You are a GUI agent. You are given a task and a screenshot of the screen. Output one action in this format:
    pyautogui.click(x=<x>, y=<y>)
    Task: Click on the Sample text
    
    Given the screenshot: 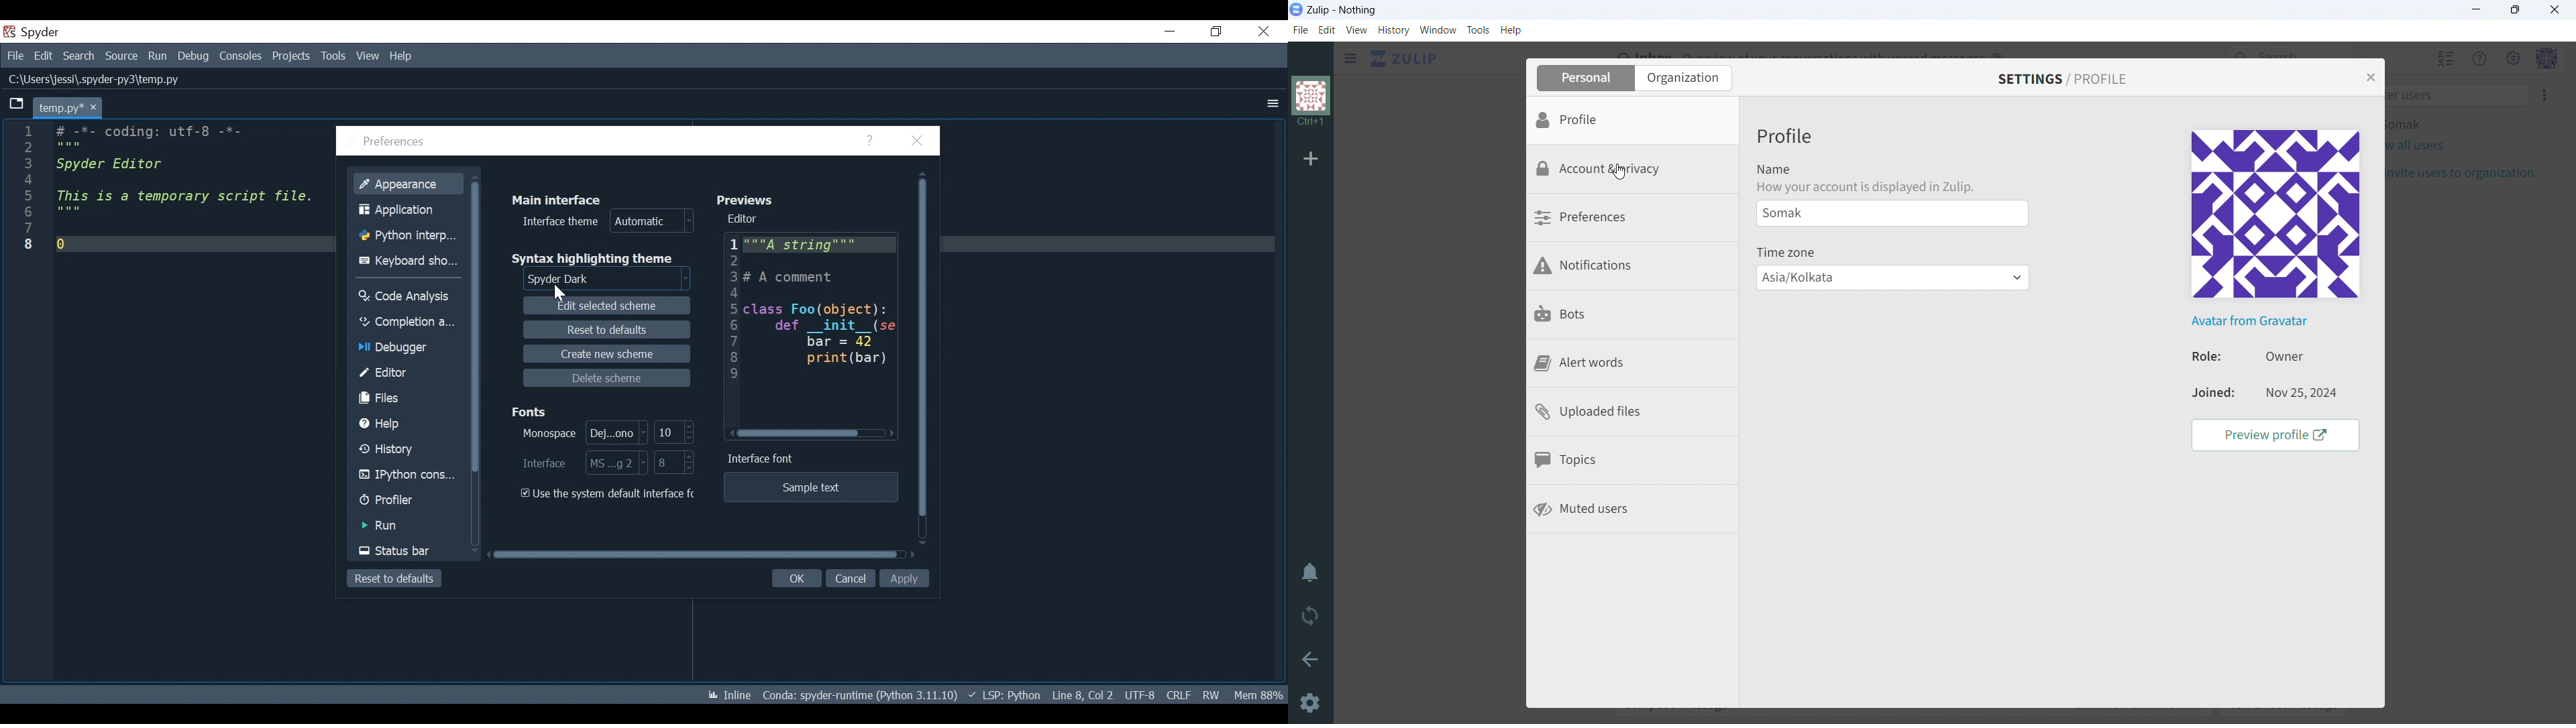 What is the action you would take?
    pyautogui.click(x=812, y=486)
    